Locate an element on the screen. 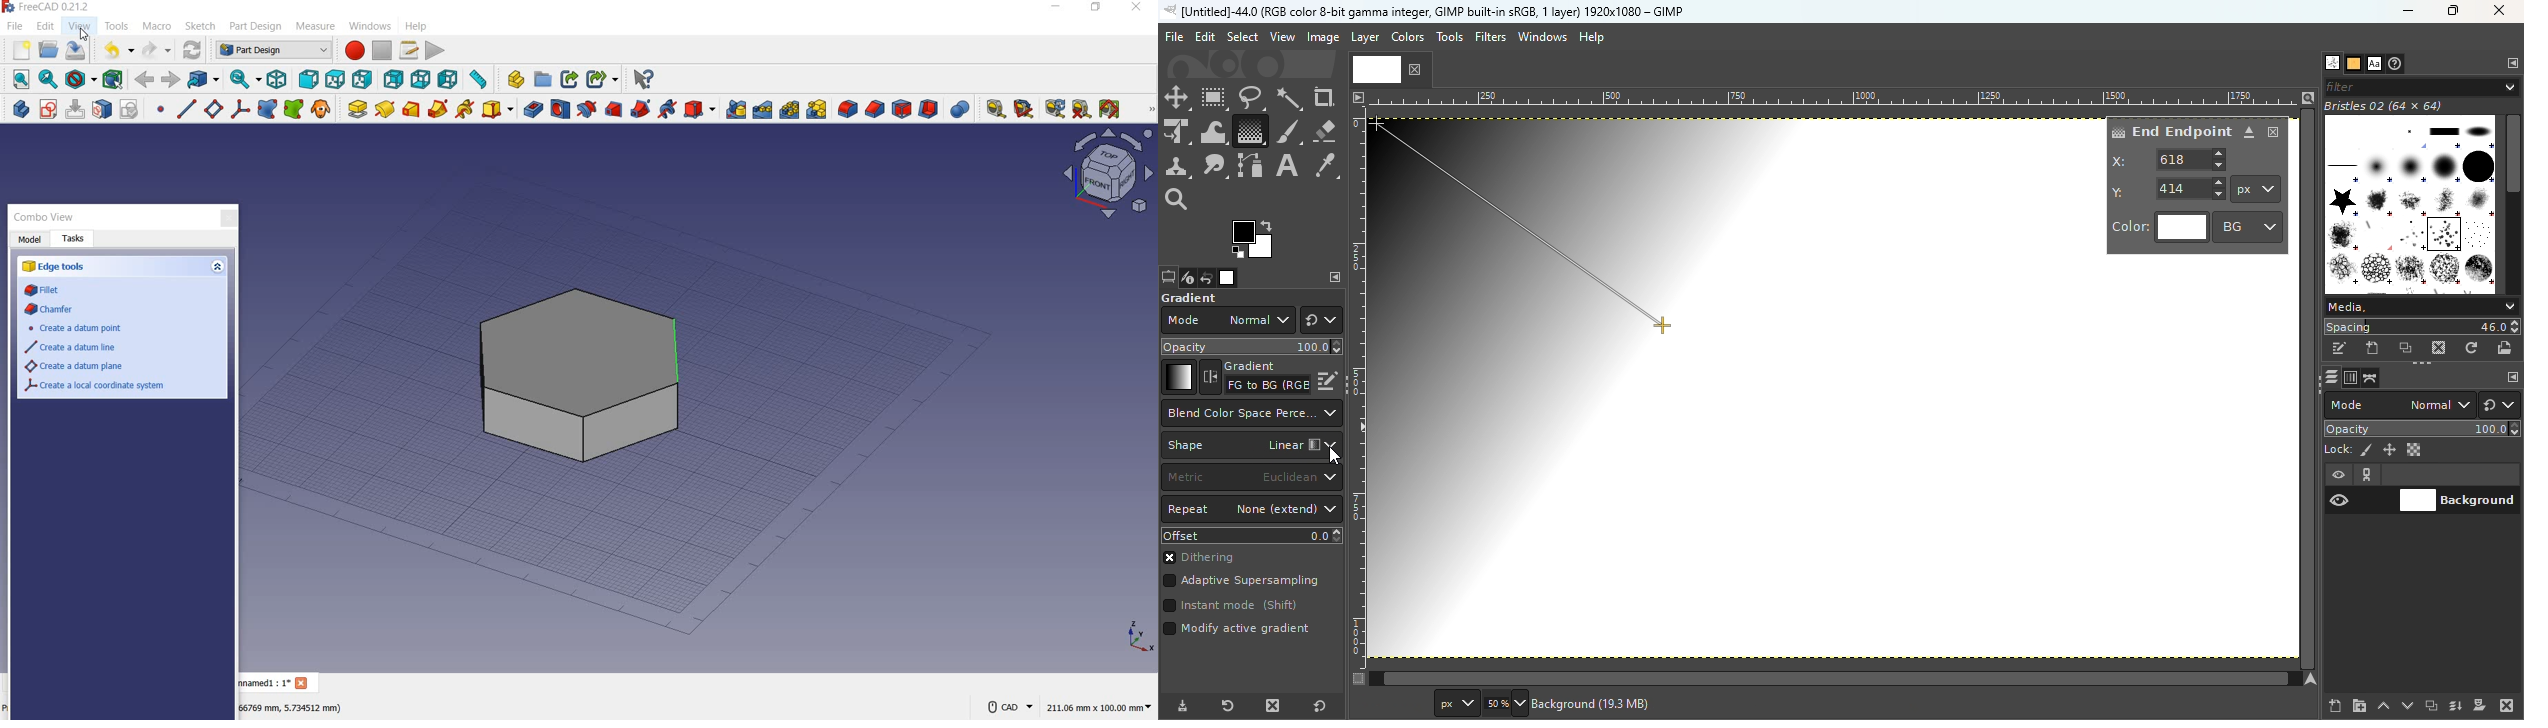 The image size is (2548, 728). 211.05 mm x 100.00 mm(dimension) is located at coordinates (1099, 709).